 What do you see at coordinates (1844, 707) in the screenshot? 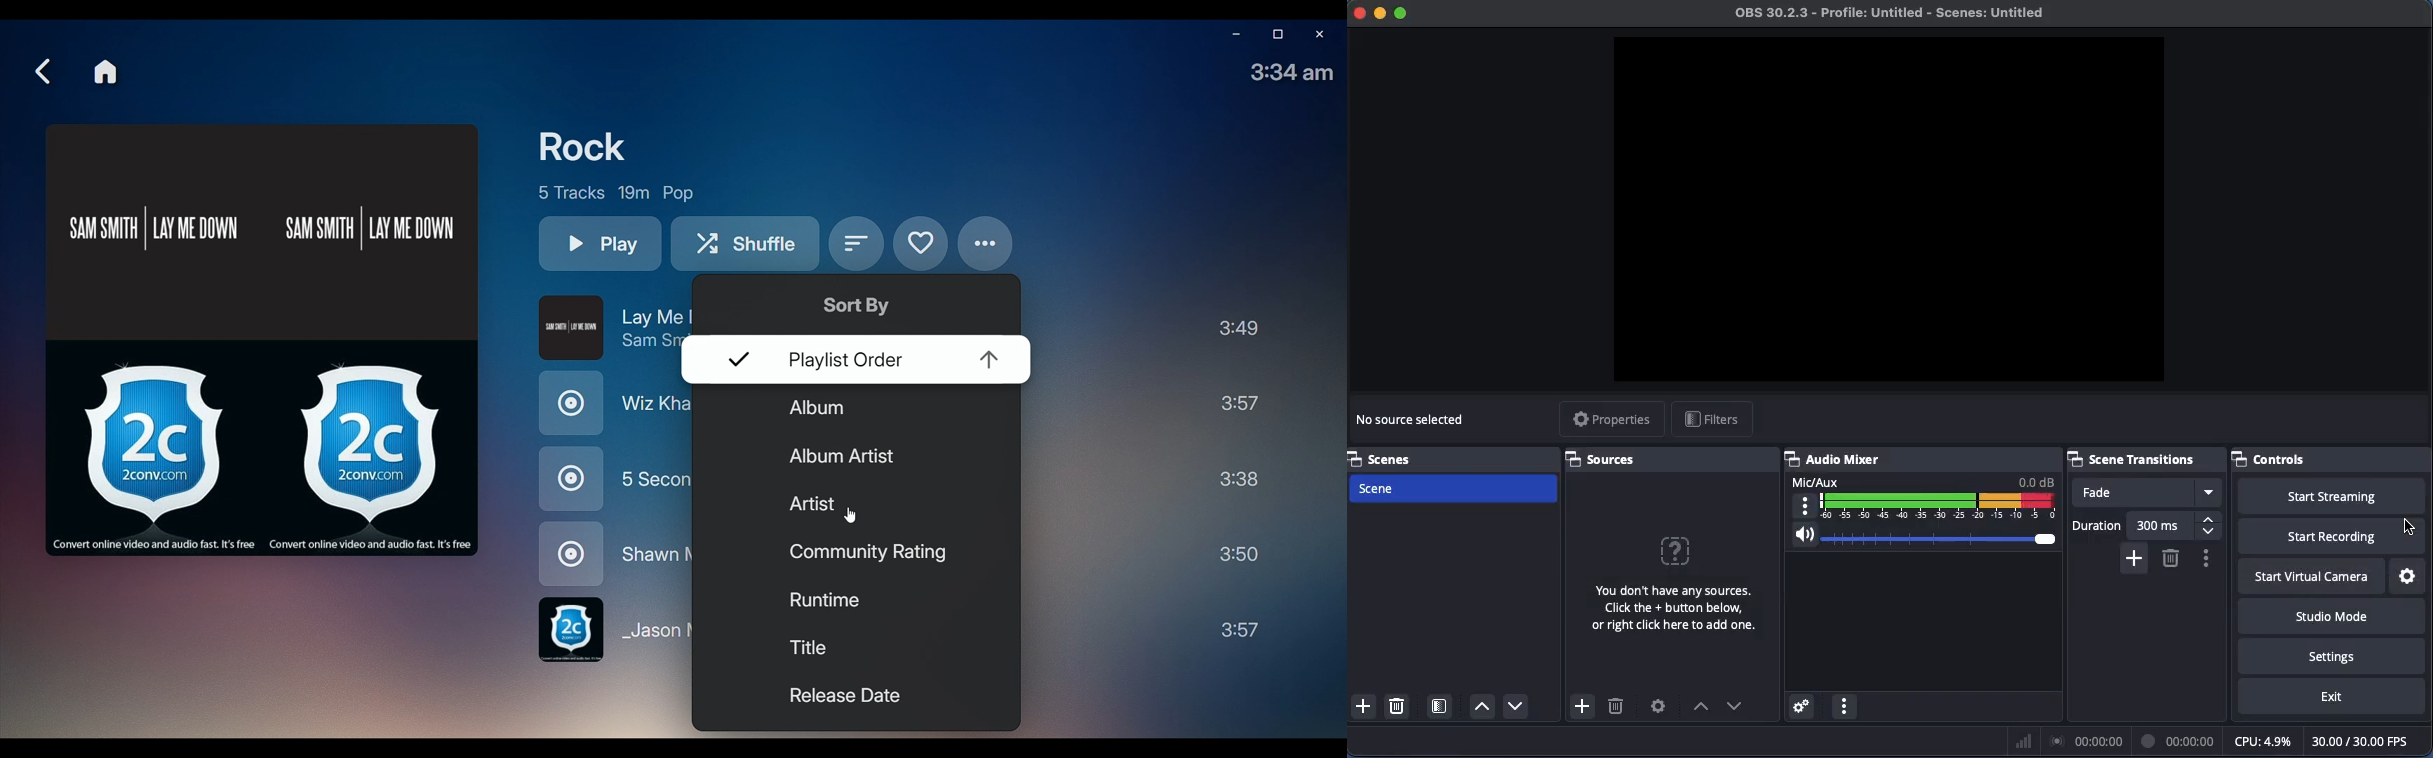
I see `Audio mixer menu` at bounding box center [1844, 707].